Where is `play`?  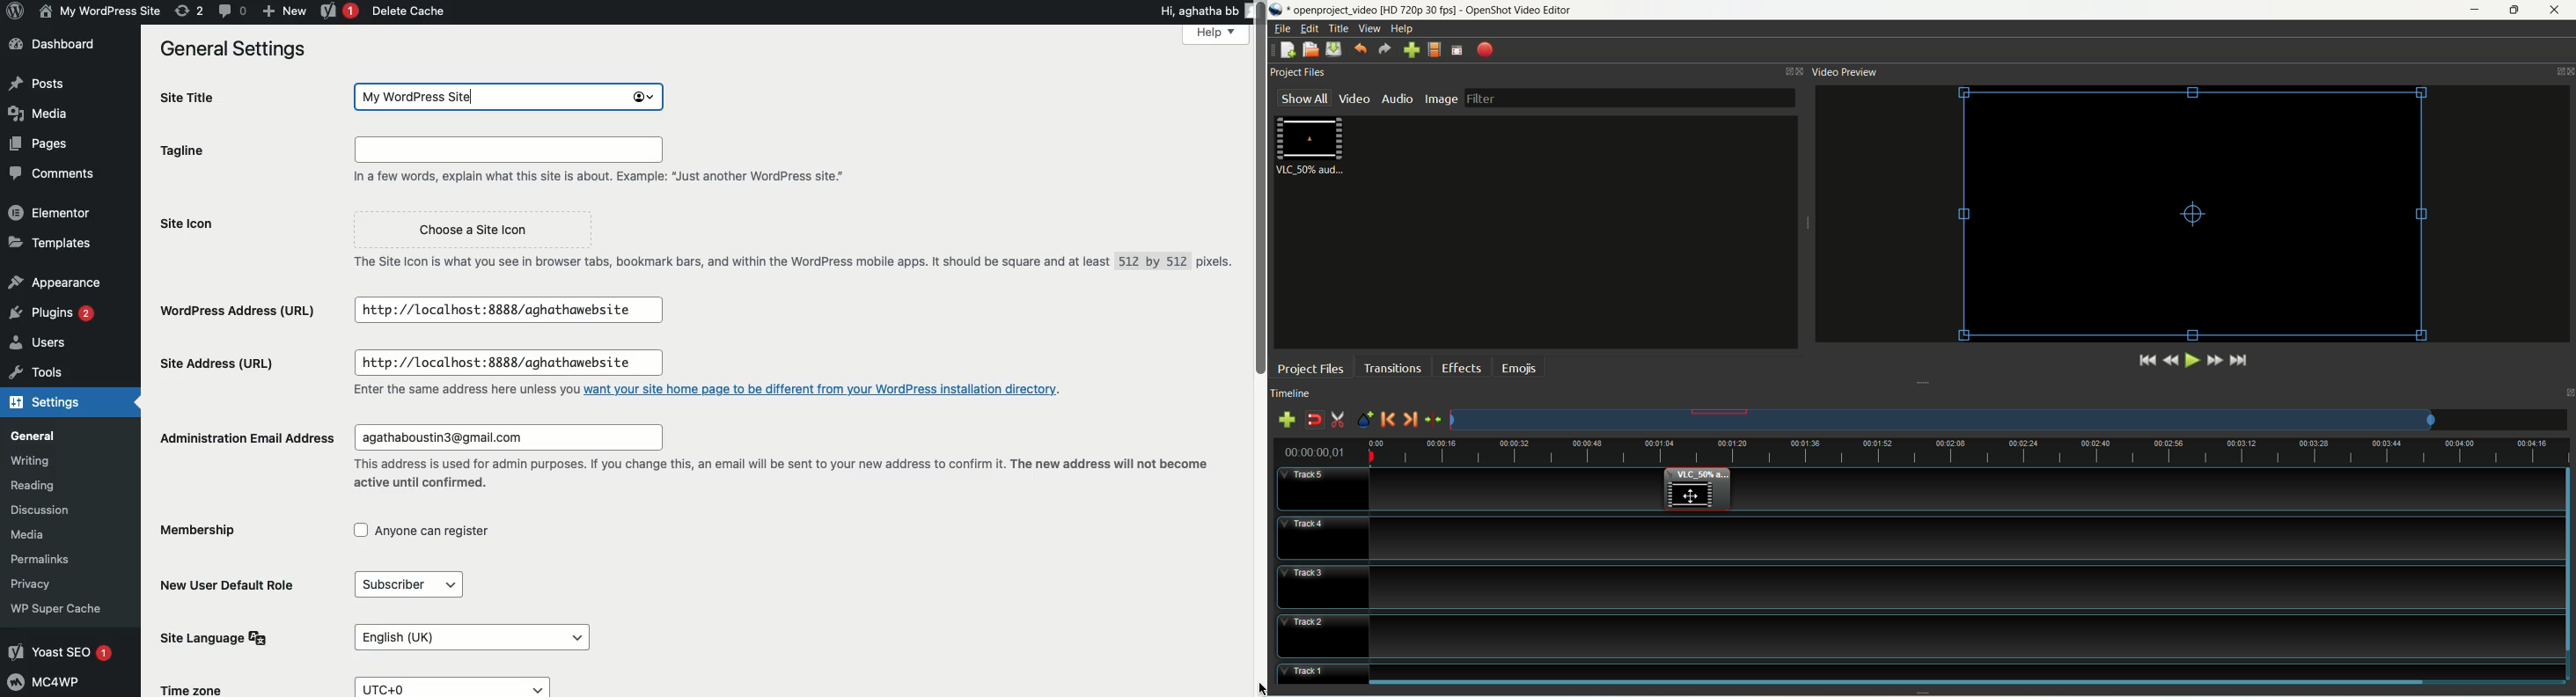 play is located at coordinates (2191, 360).